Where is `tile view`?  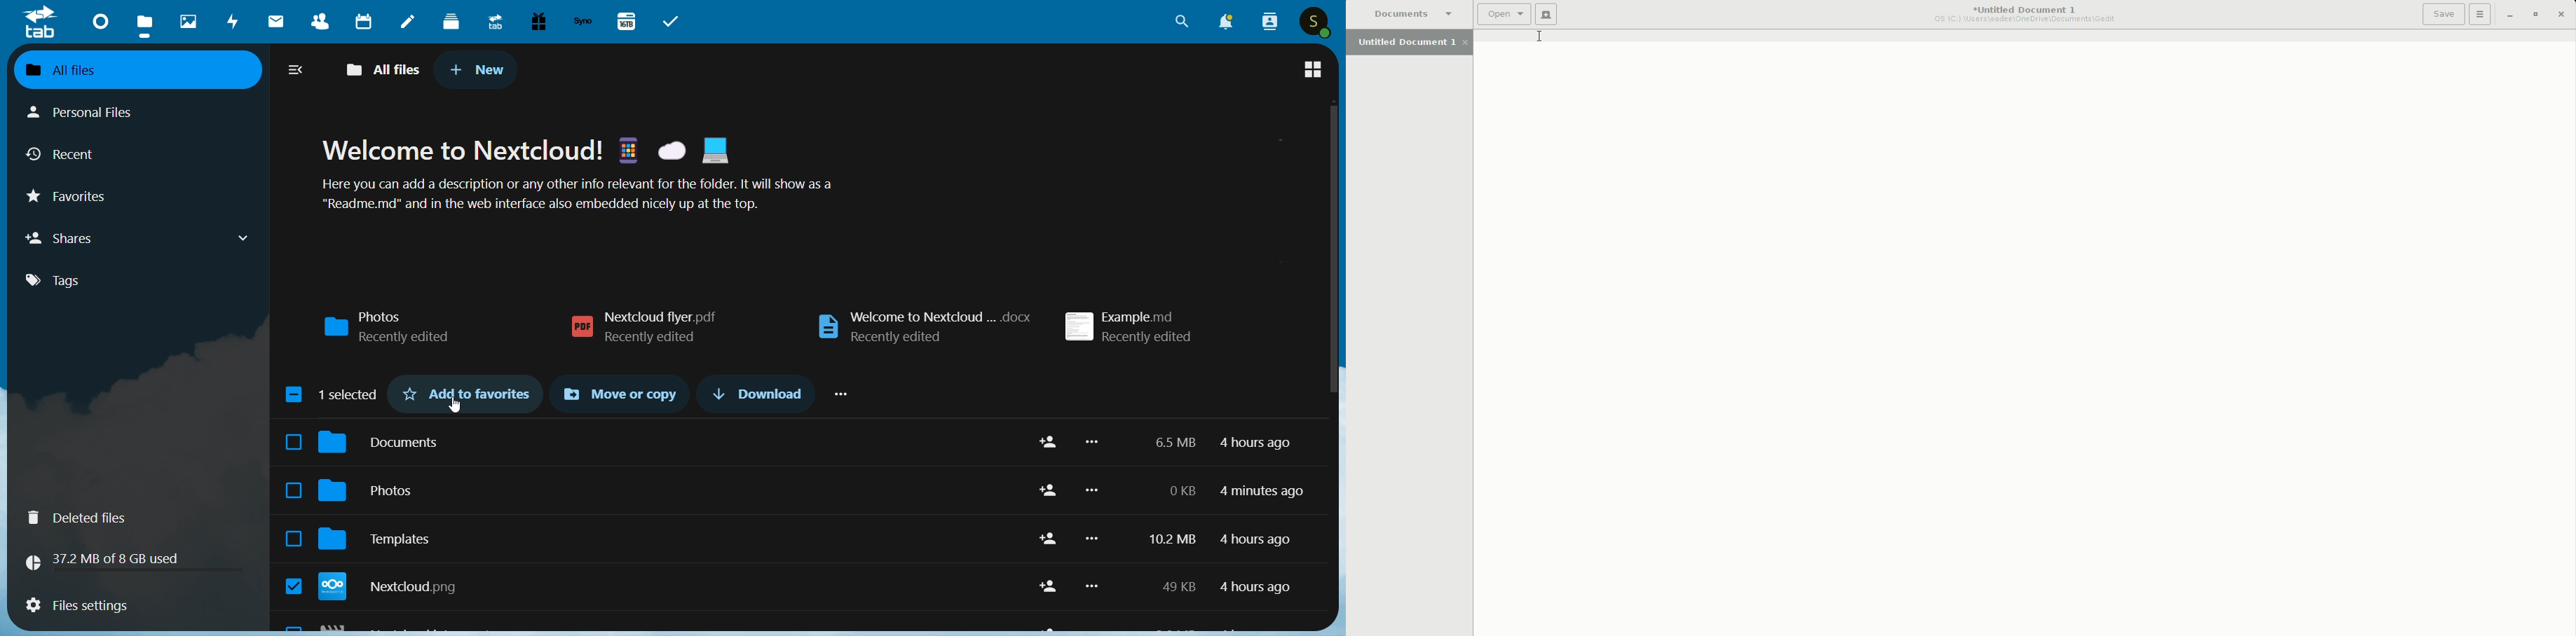
tile view is located at coordinates (1313, 65).